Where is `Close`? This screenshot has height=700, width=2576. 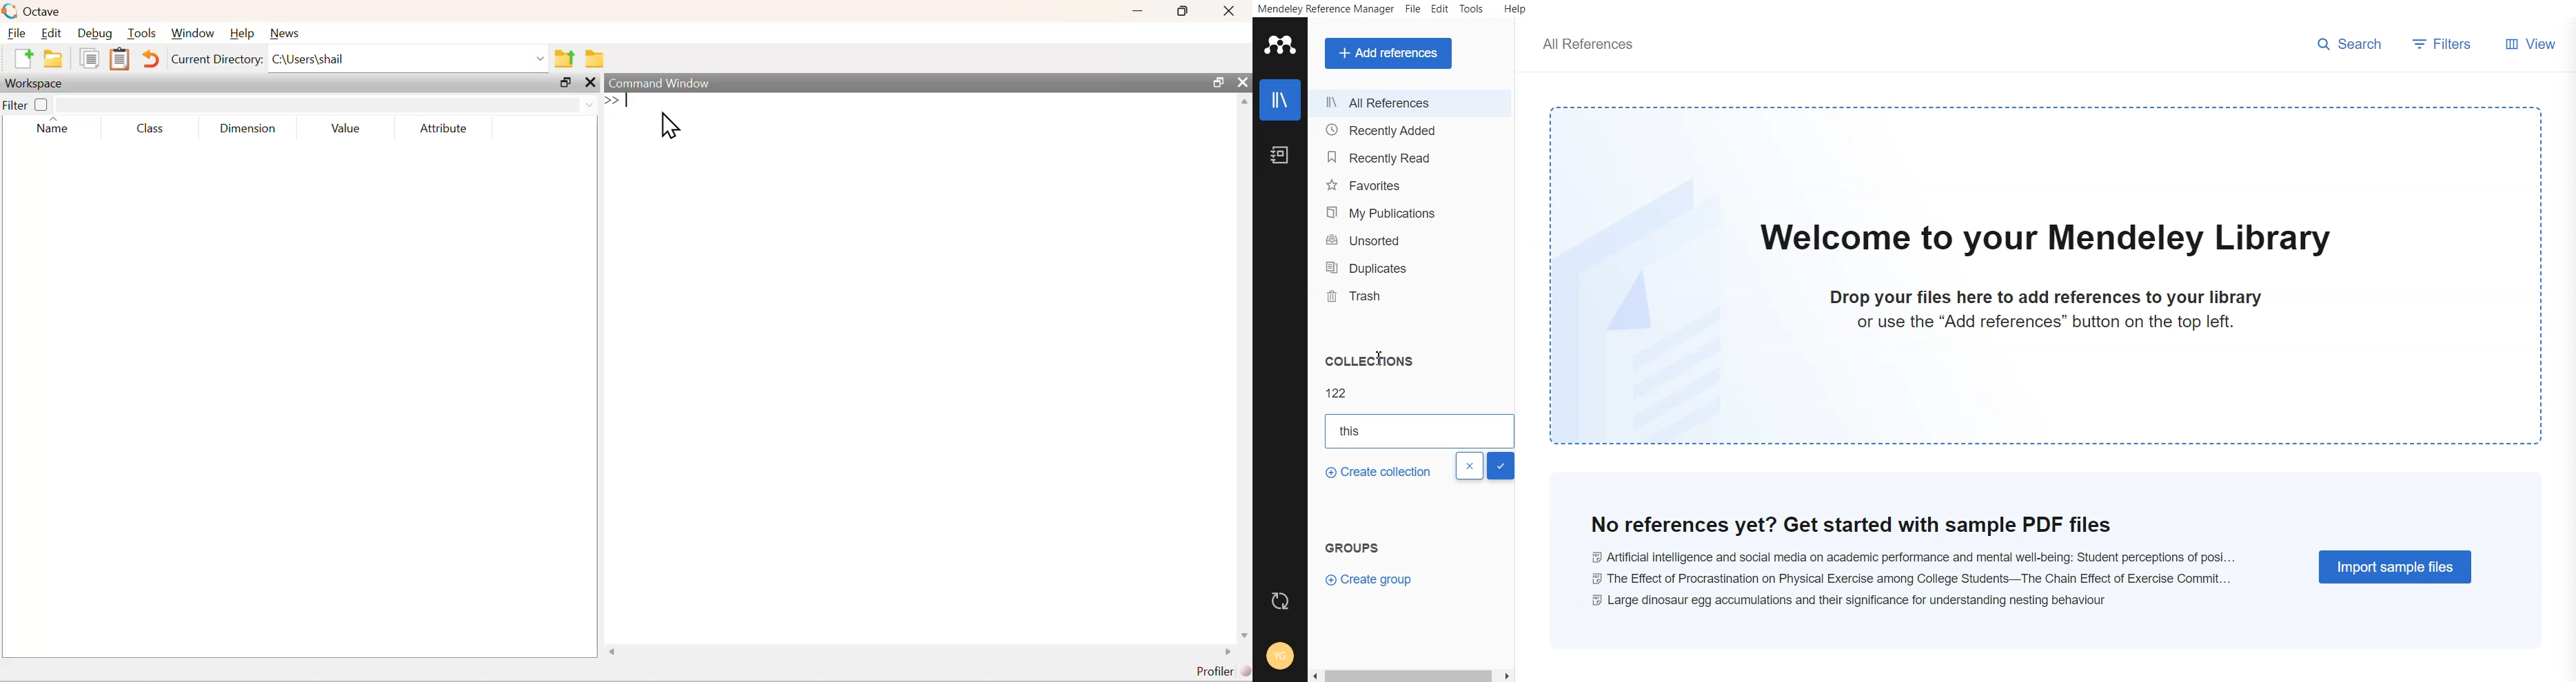
Close is located at coordinates (1468, 466).